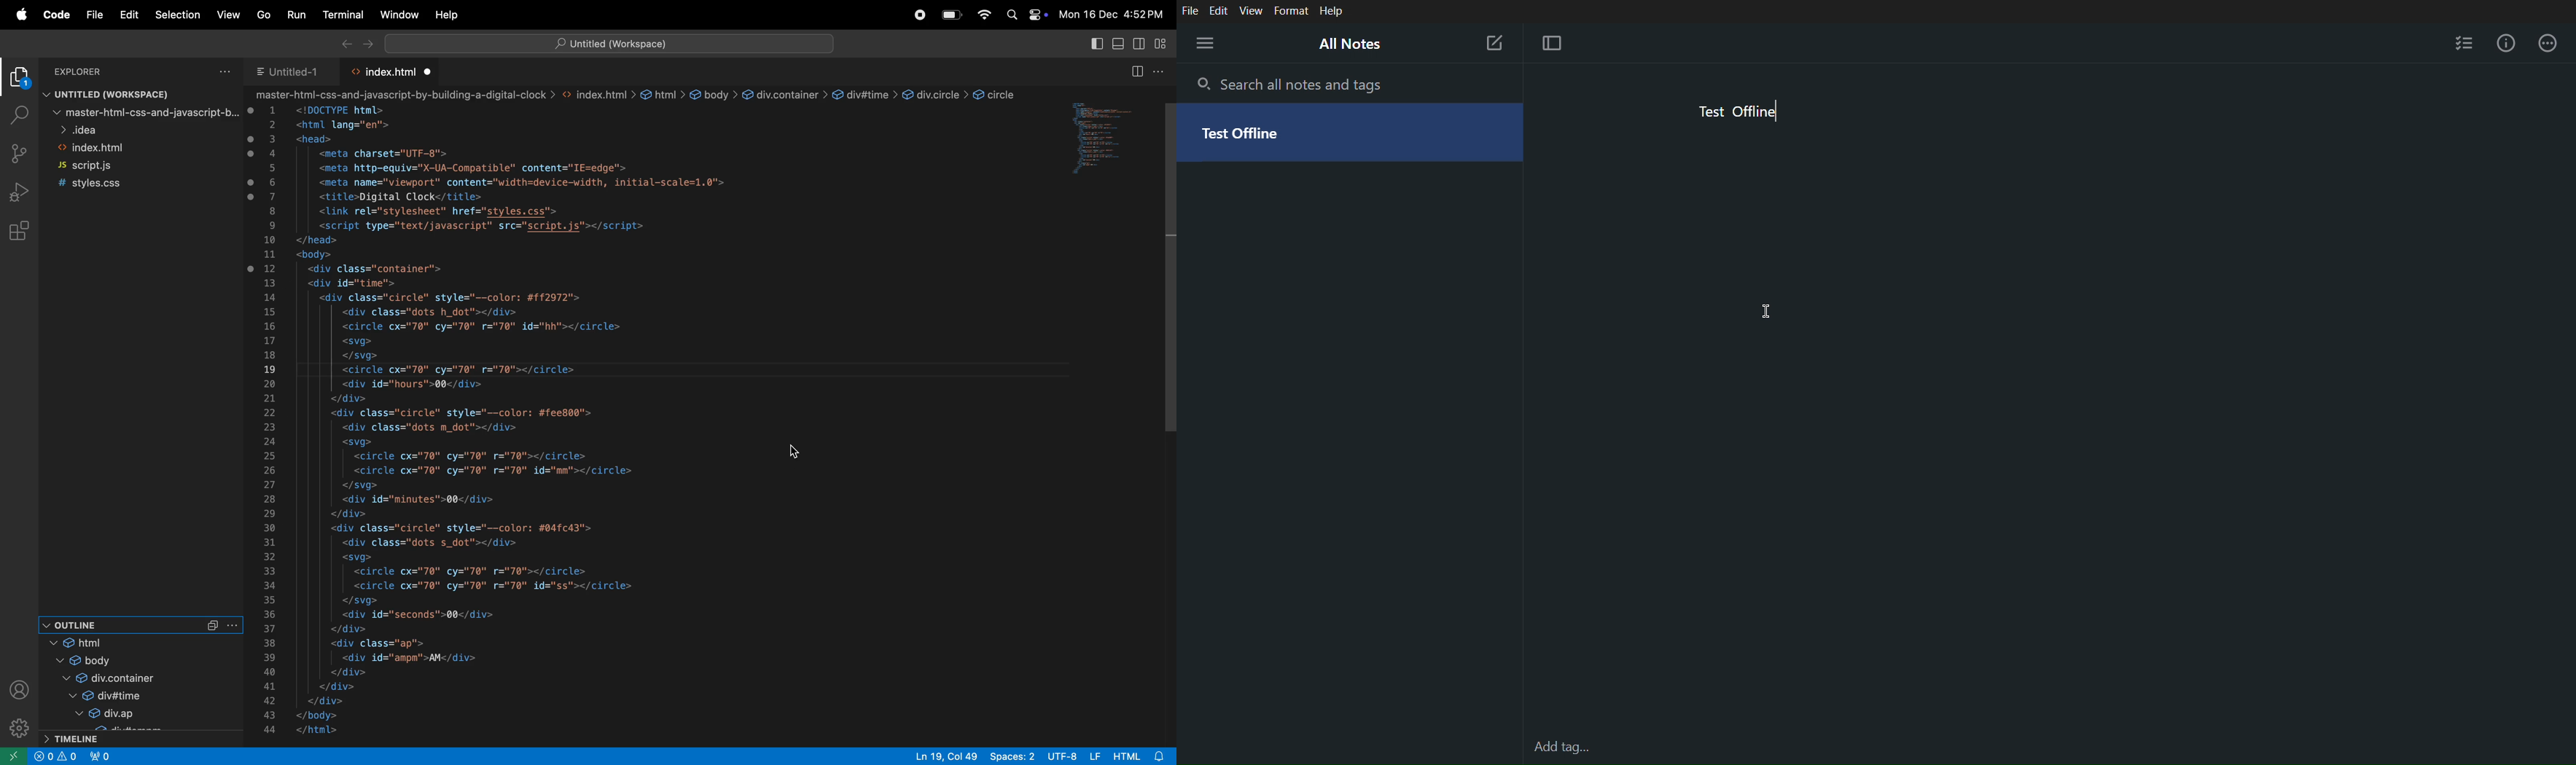 Image resolution: width=2576 pixels, height=784 pixels. What do you see at coordinates (141, 112) in the screenshot?
I see `mastefile` at bounding box center [141, 112].